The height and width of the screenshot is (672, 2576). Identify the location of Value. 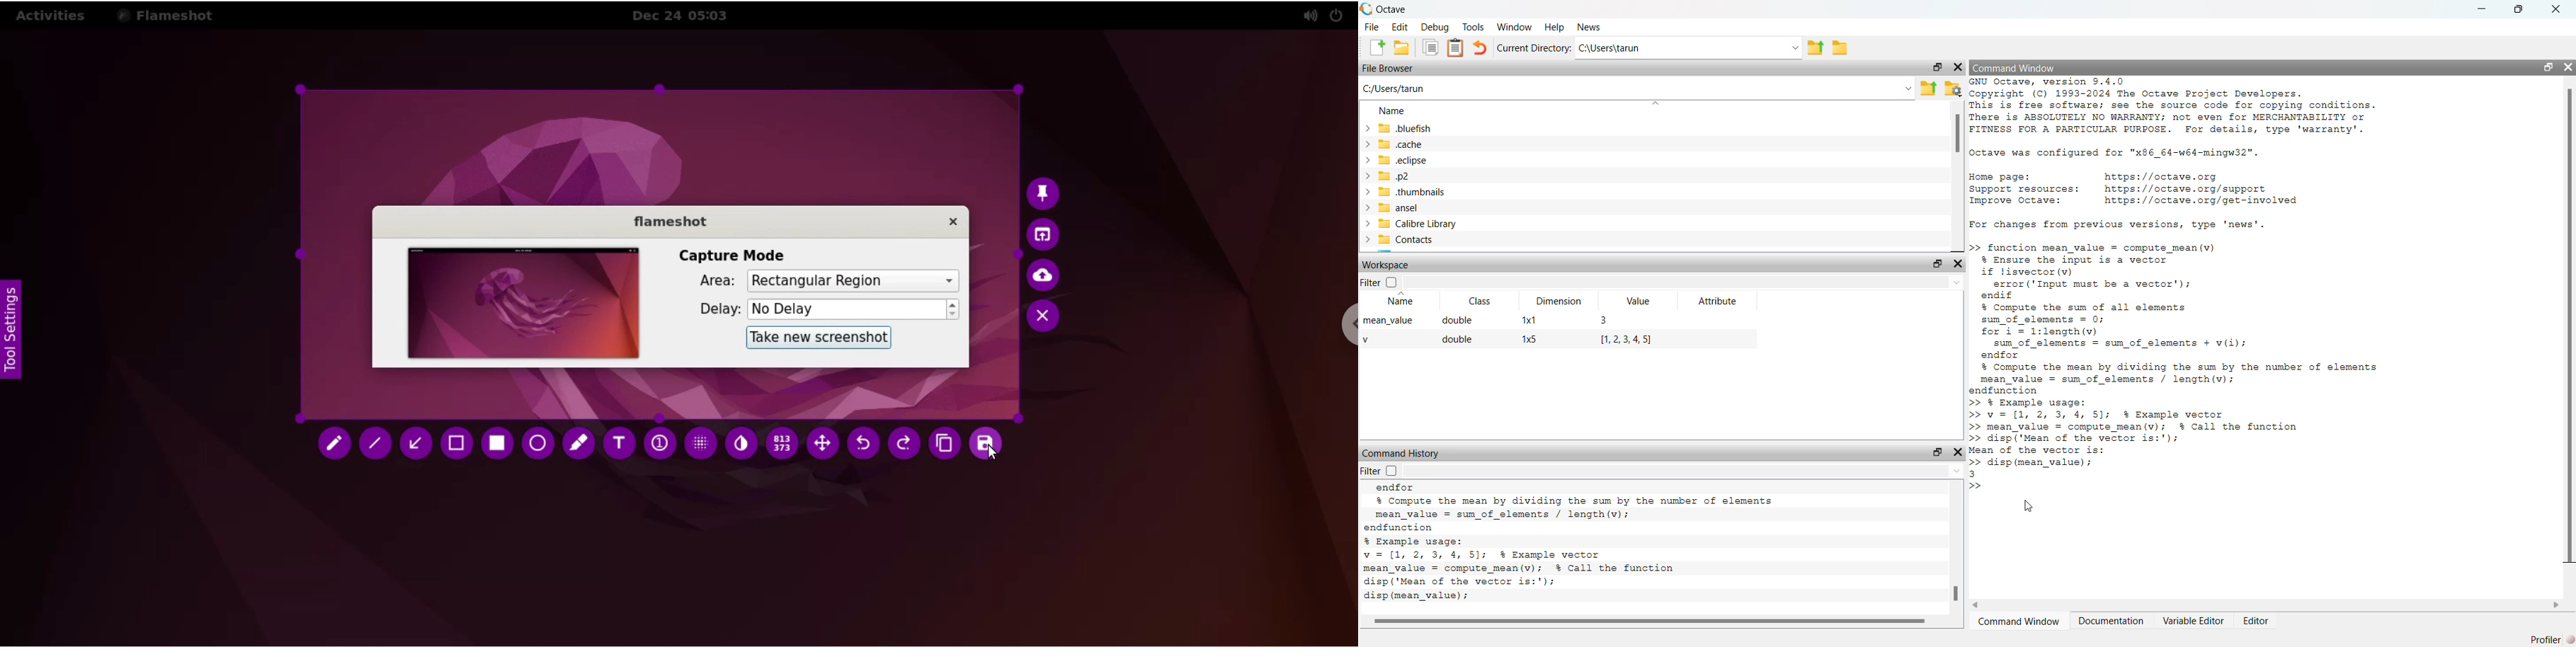
(1639, 301).